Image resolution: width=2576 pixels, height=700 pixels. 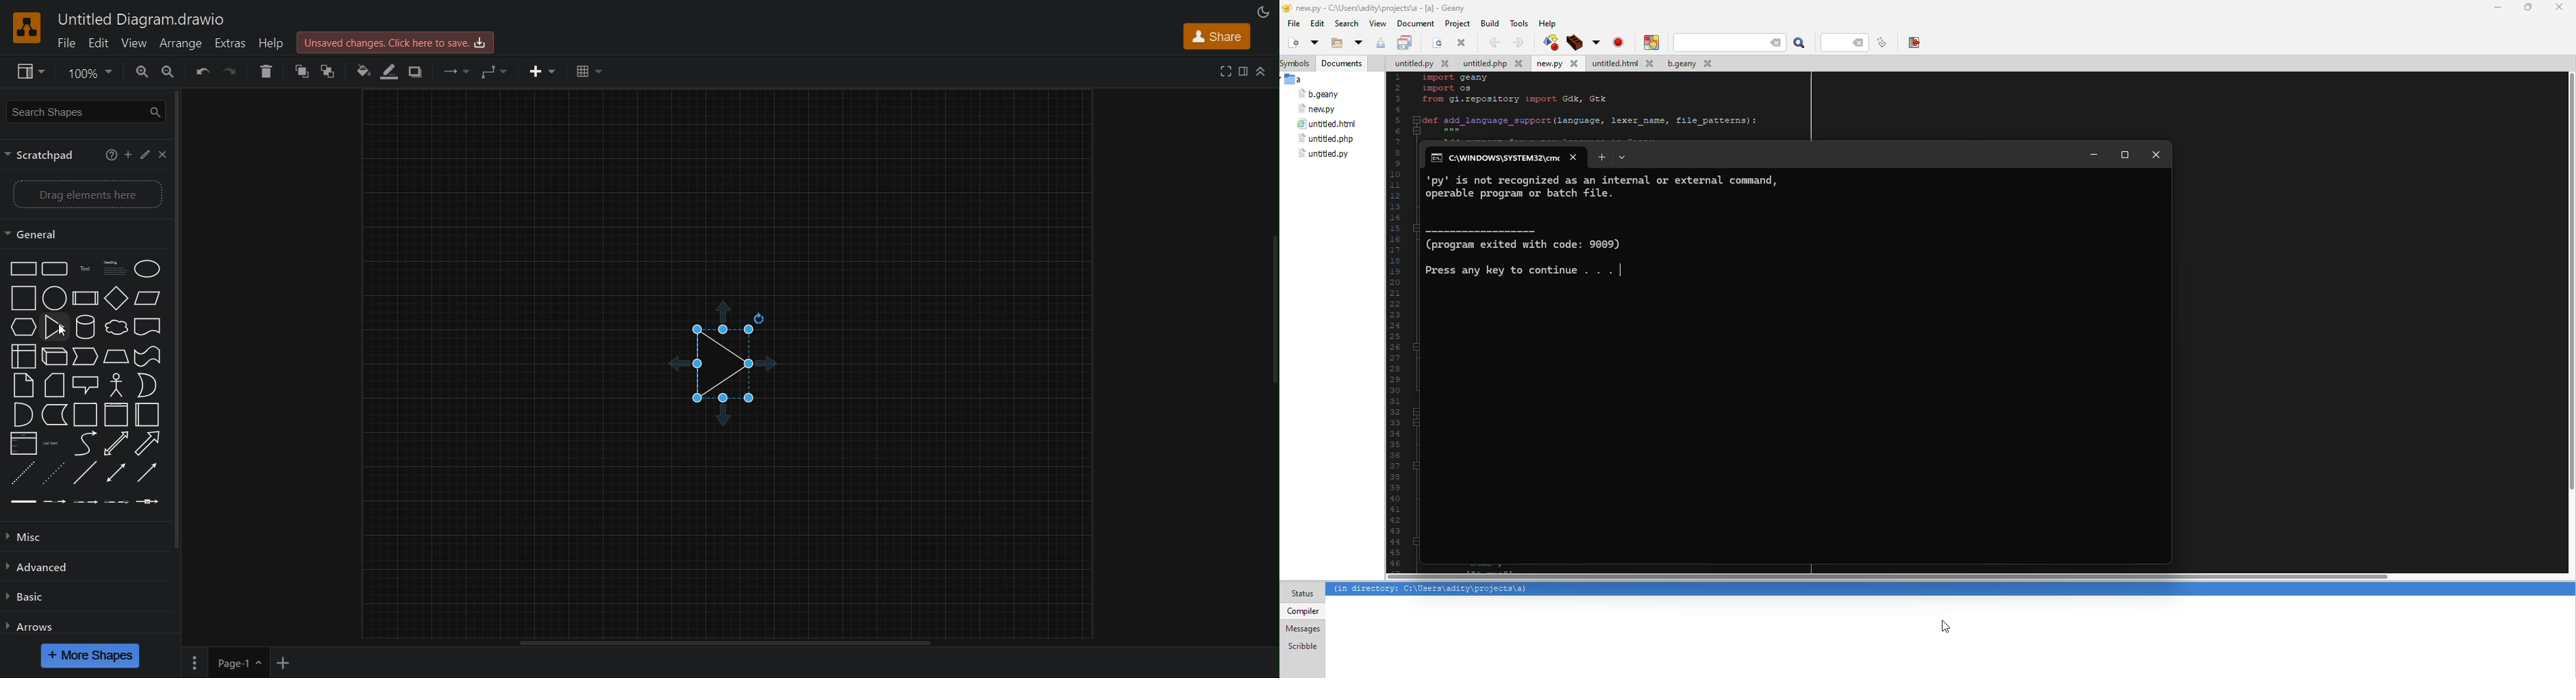 I want to click on Cursor, so click(x=62, y=330).